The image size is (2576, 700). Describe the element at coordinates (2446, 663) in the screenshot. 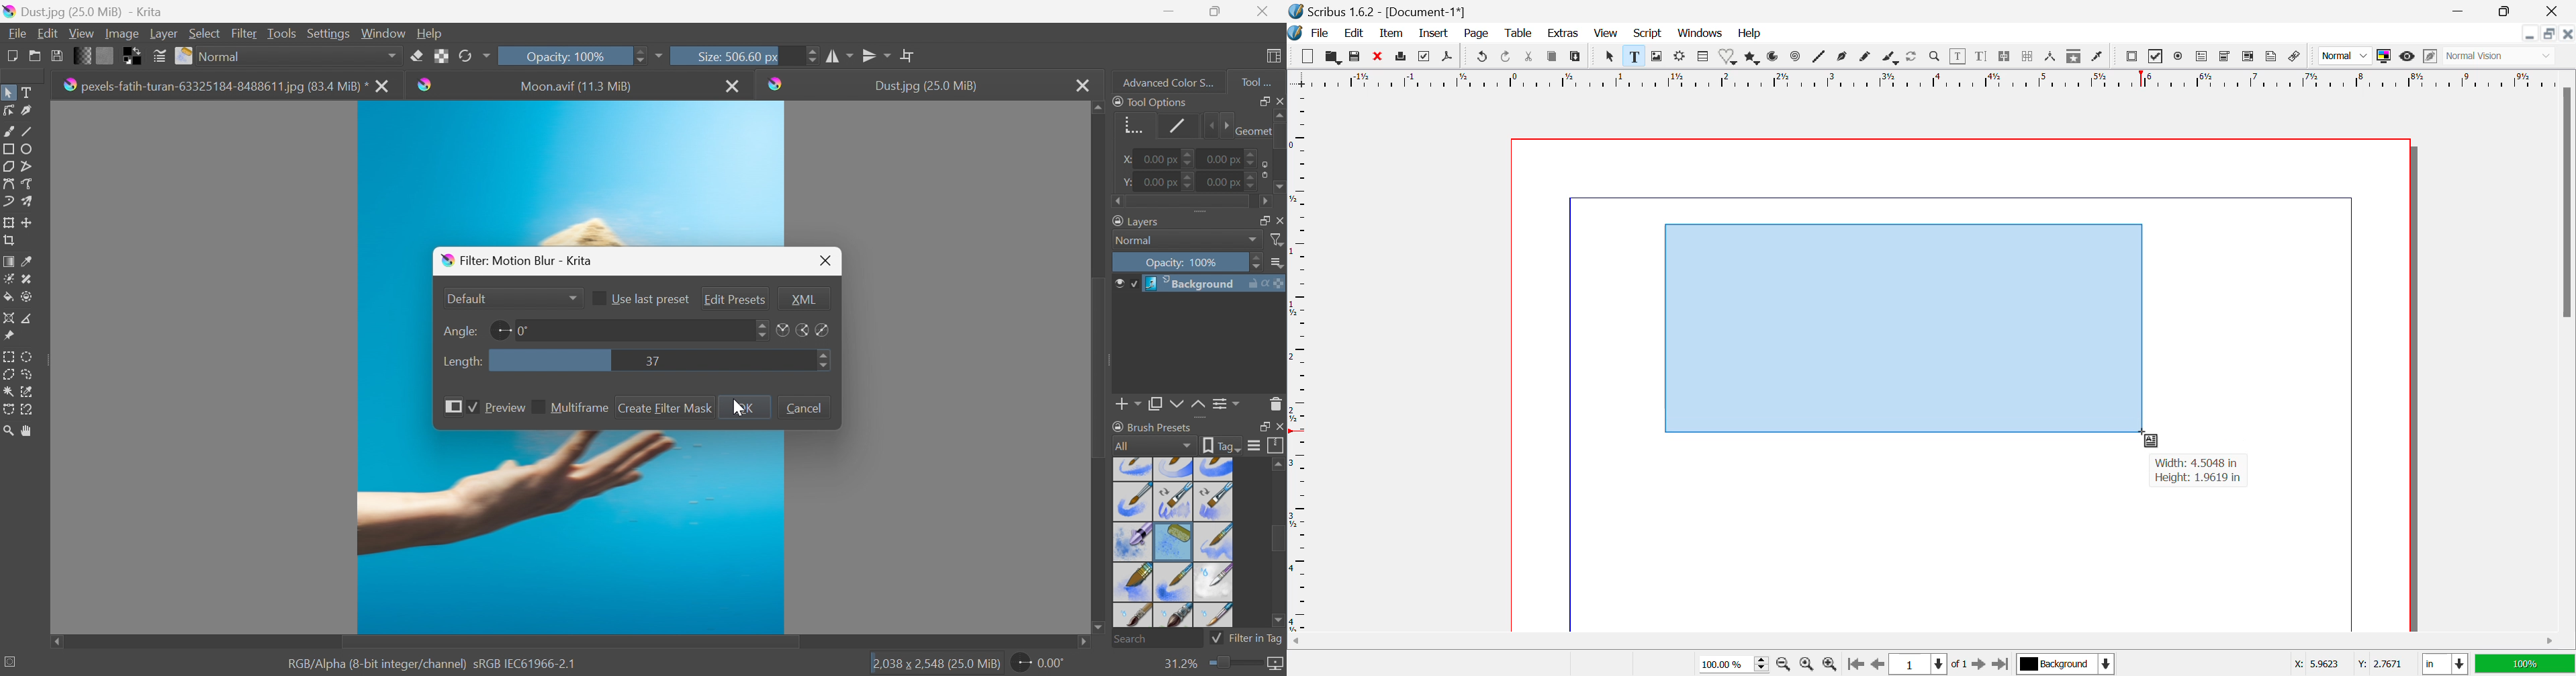

I see `in` at that location.